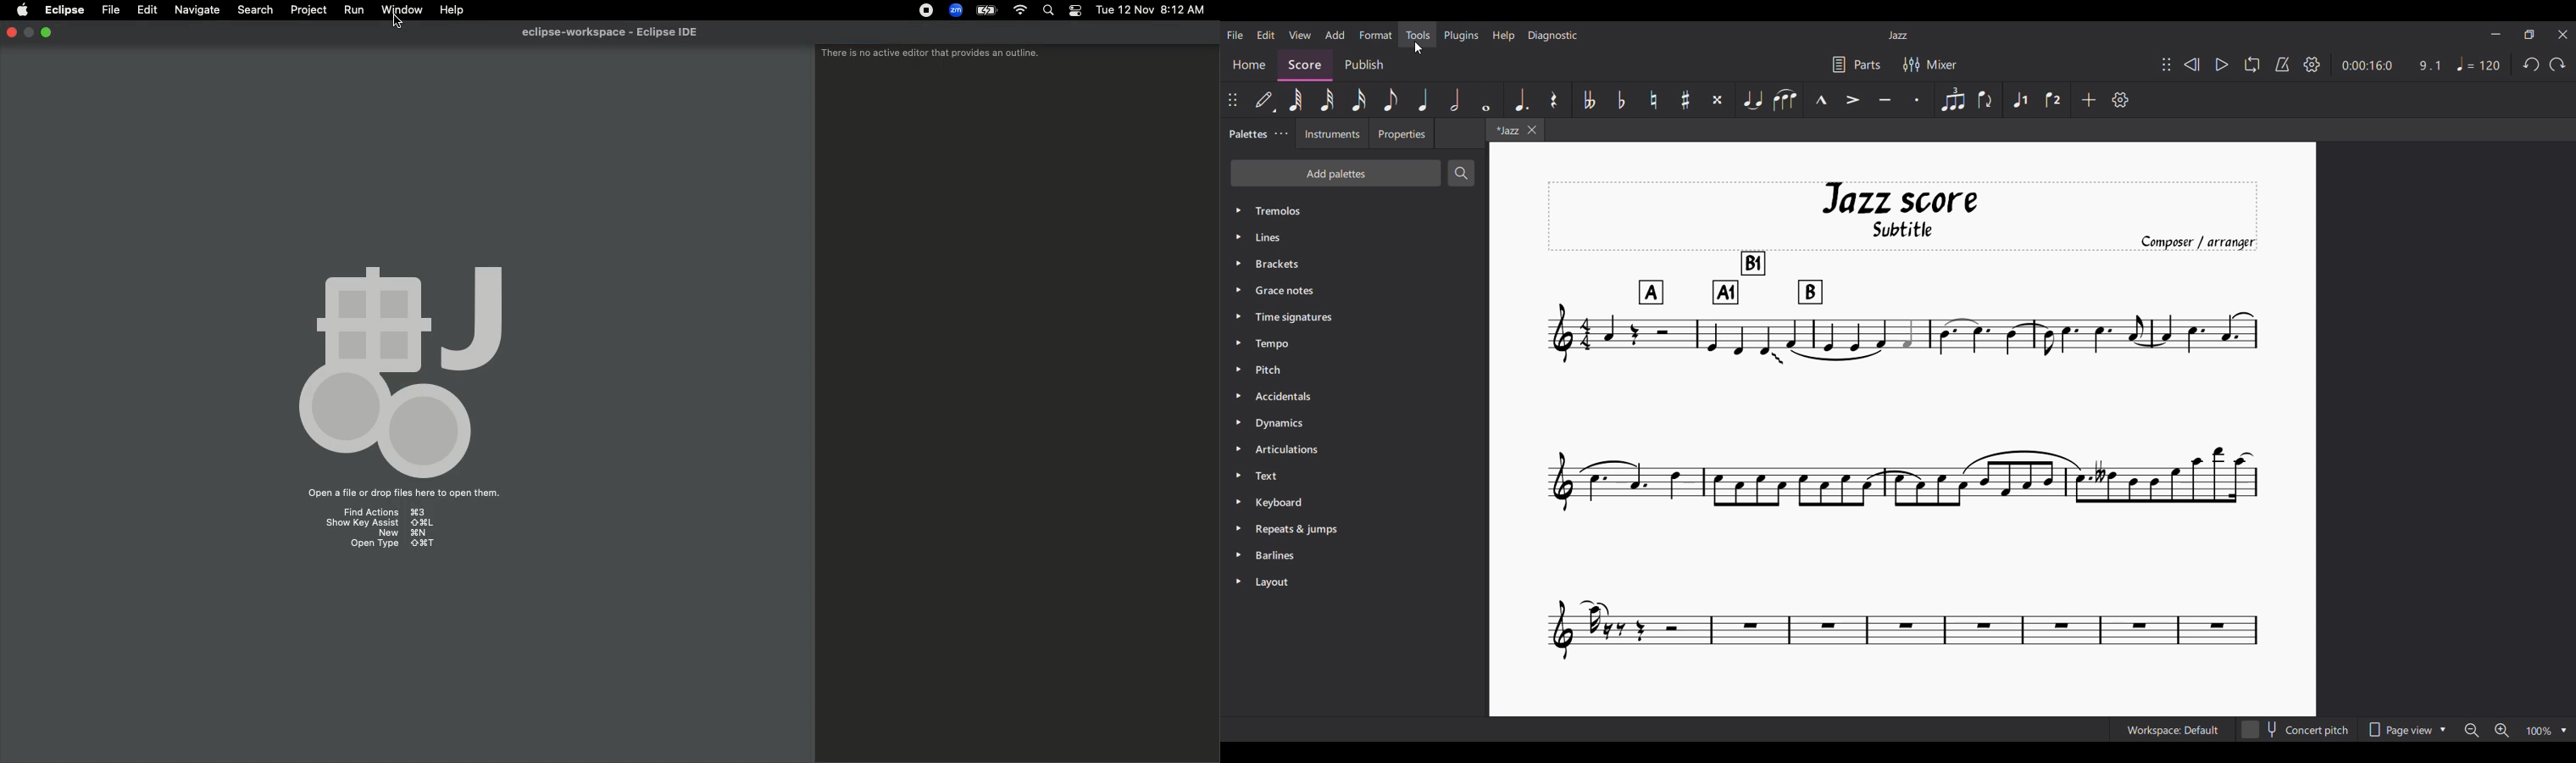 The image size is (2576, 784). What do you see at coordinates (402, 10) in the screenshot?
I see `Click window` at bounding box center [402, 10].